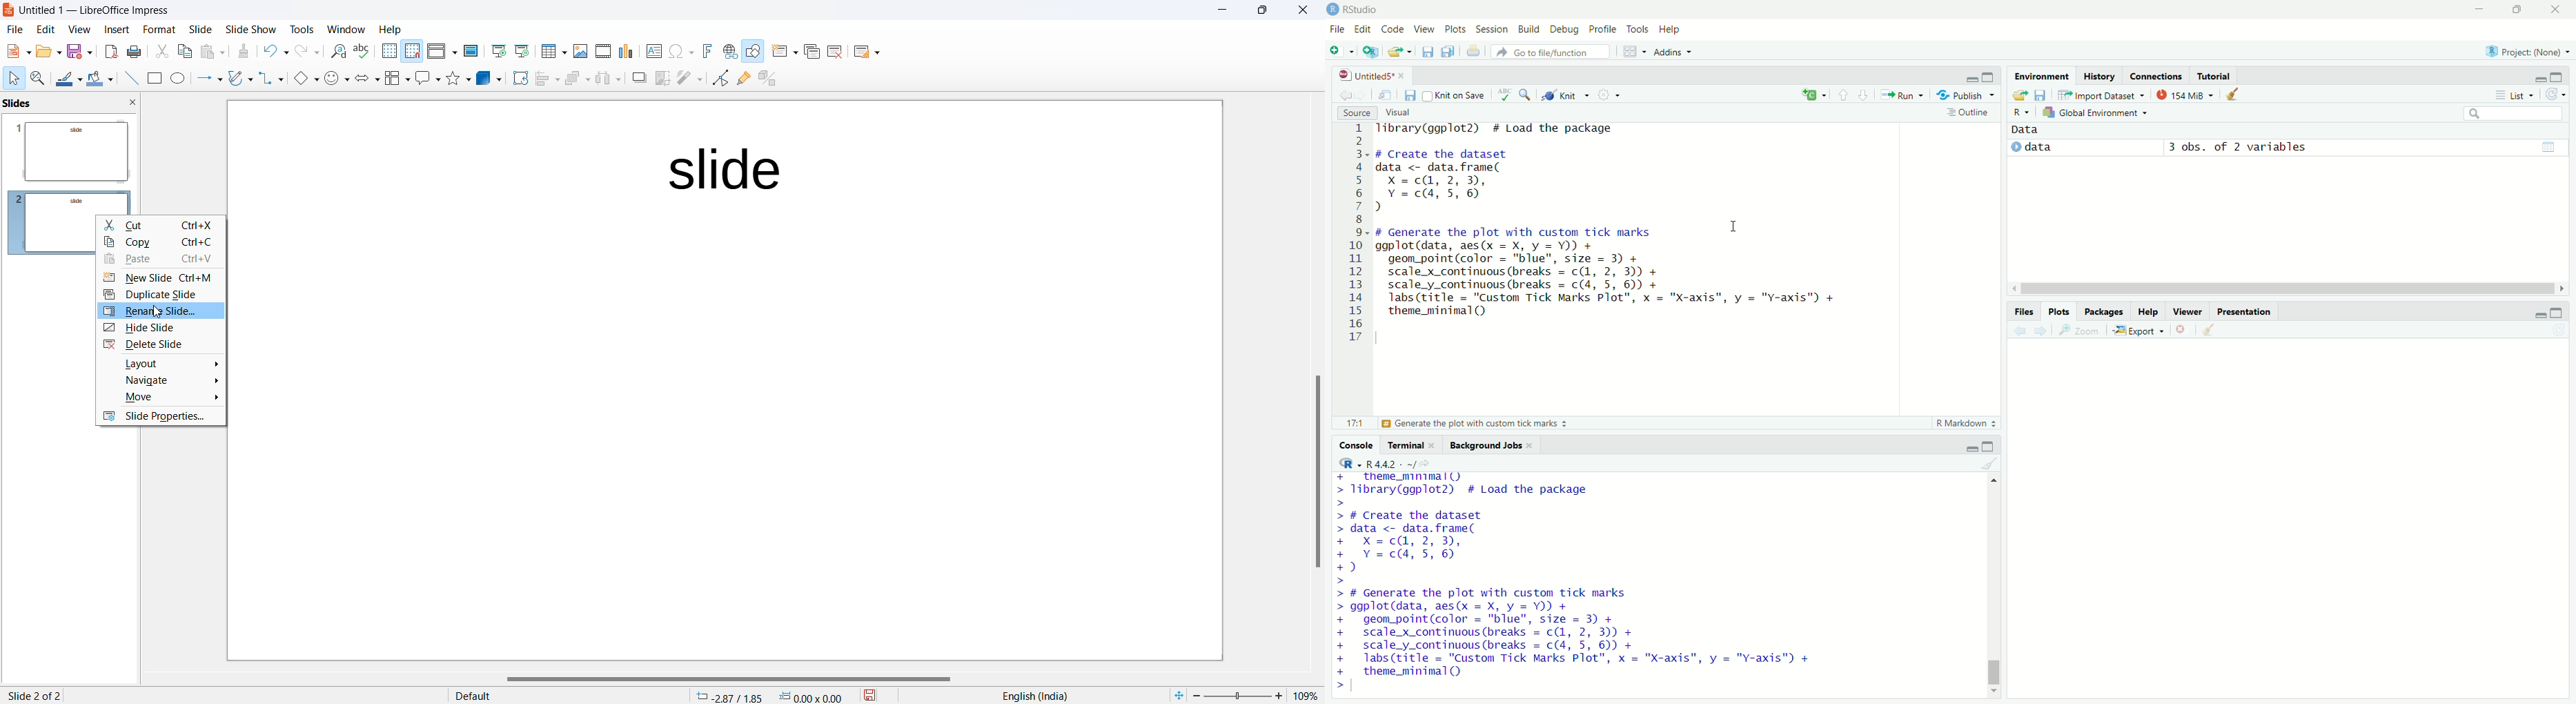 The image size is (2576, 728). Describe the element at coordinates (623, 51) in the screenshot. I see `Insert chart` at that location.